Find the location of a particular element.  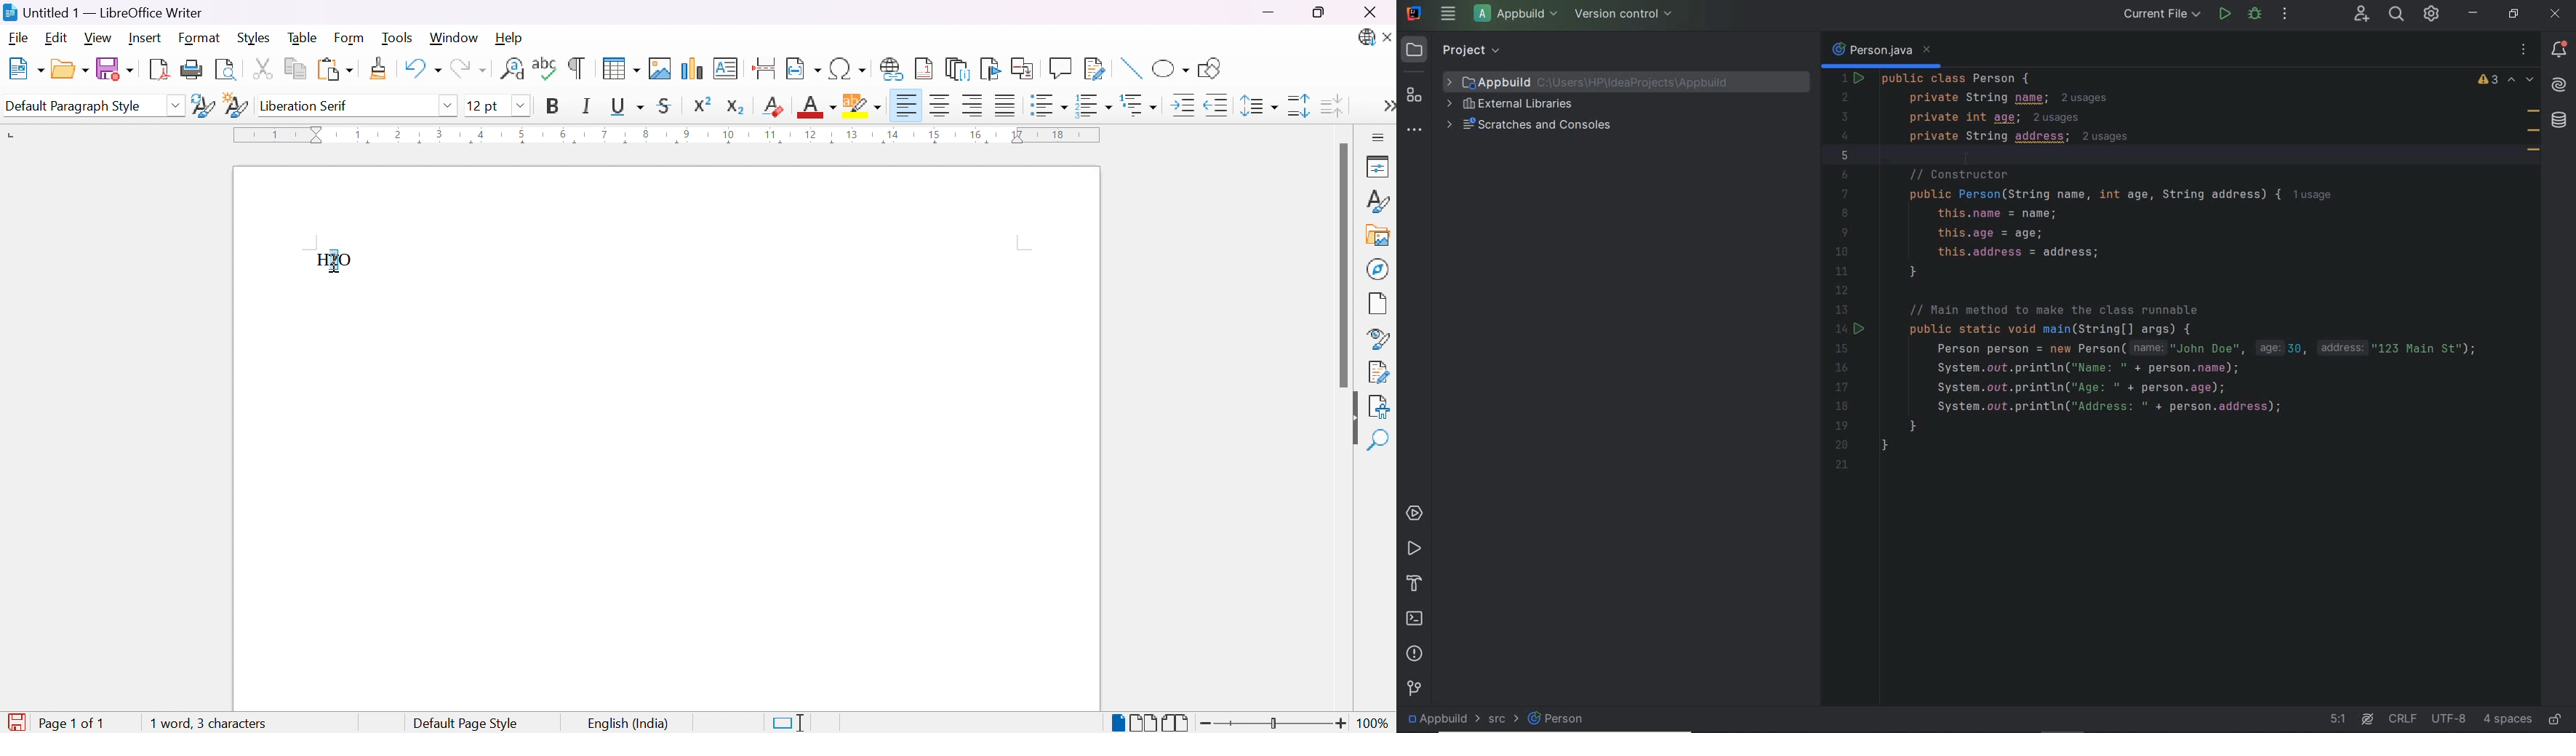

Default paragraph style is located at coordinates (73, 107).